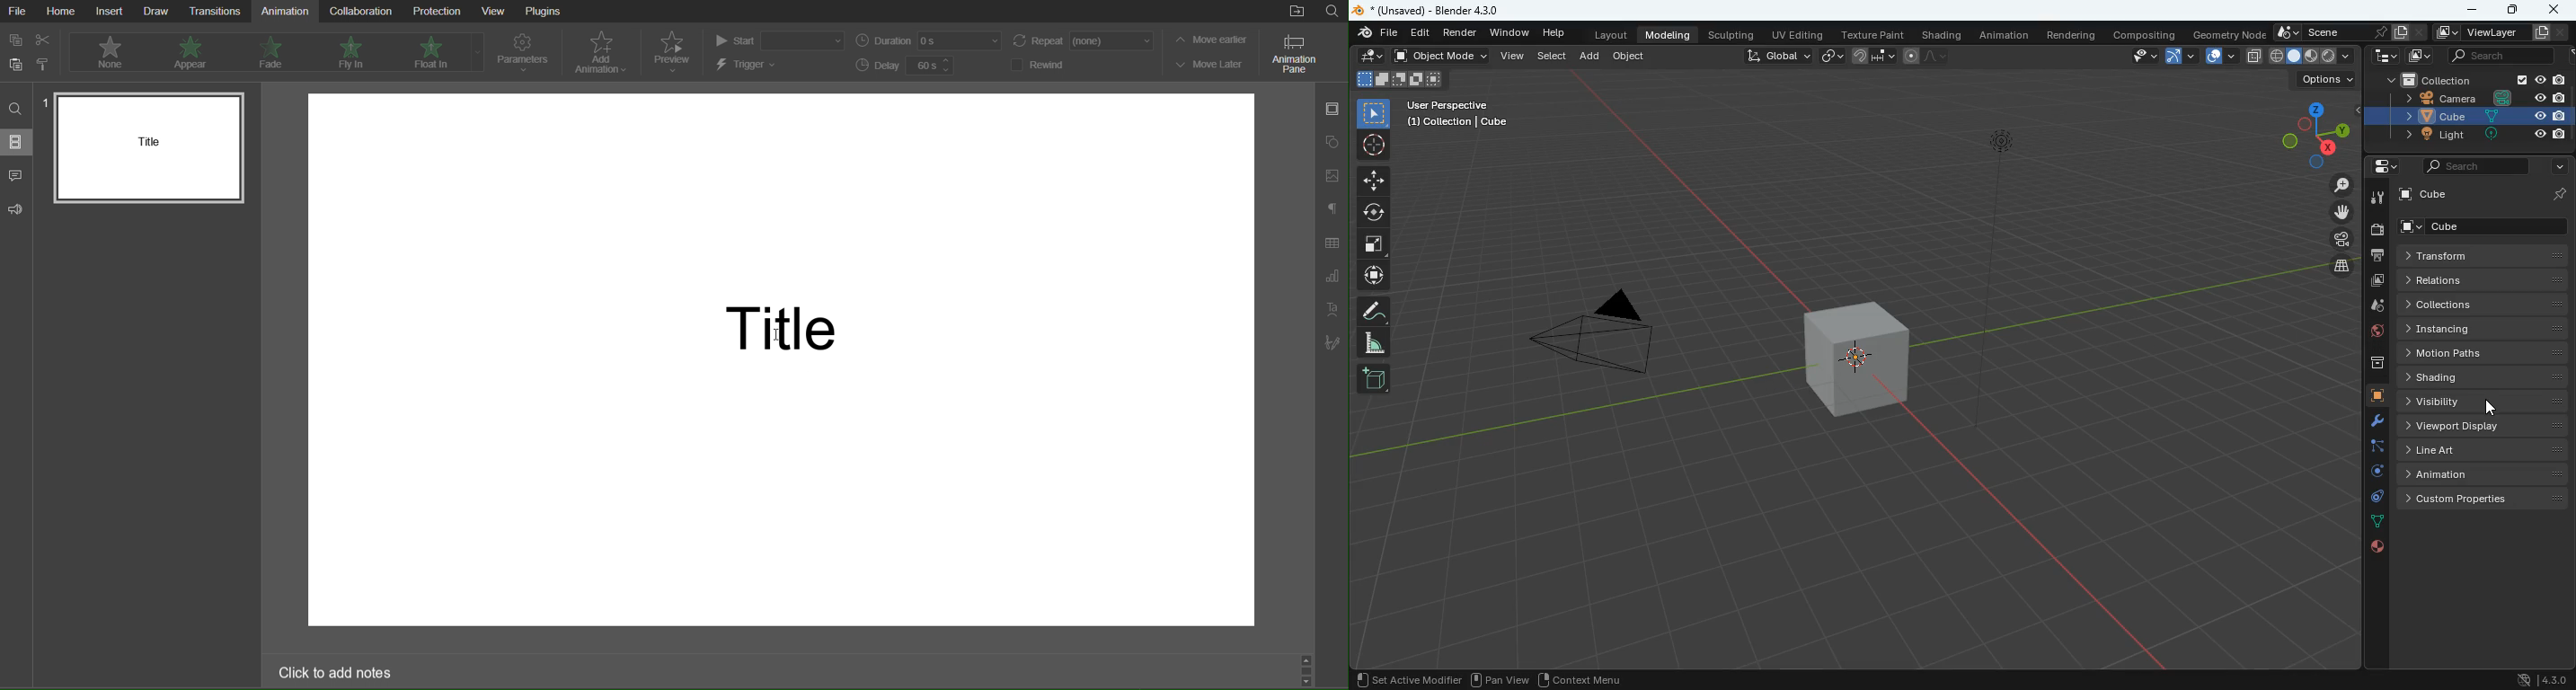 This screenshot has width=2576, height=700. I want to click on aim, so click(1374, 146).